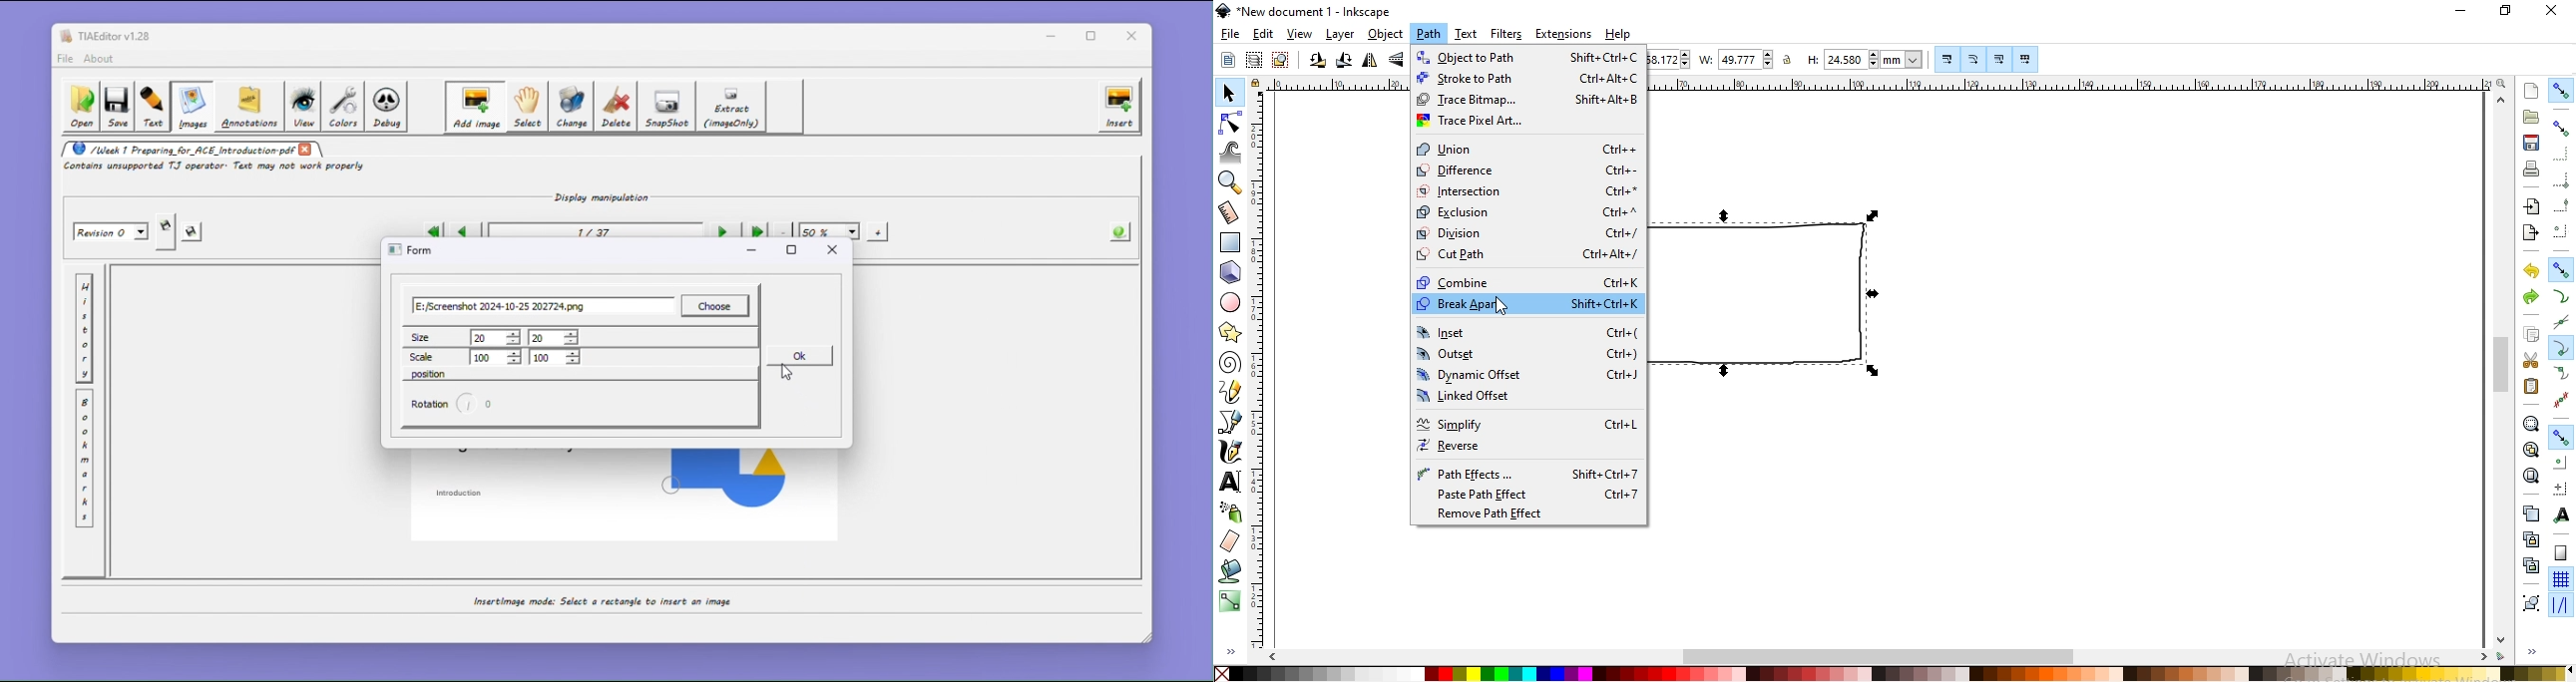 The width and height of the screenshot is (2576, 700). What do you see at coordinates (1385, 34) in the screenshot?
I see `object` at bounding box center [1385, 34].